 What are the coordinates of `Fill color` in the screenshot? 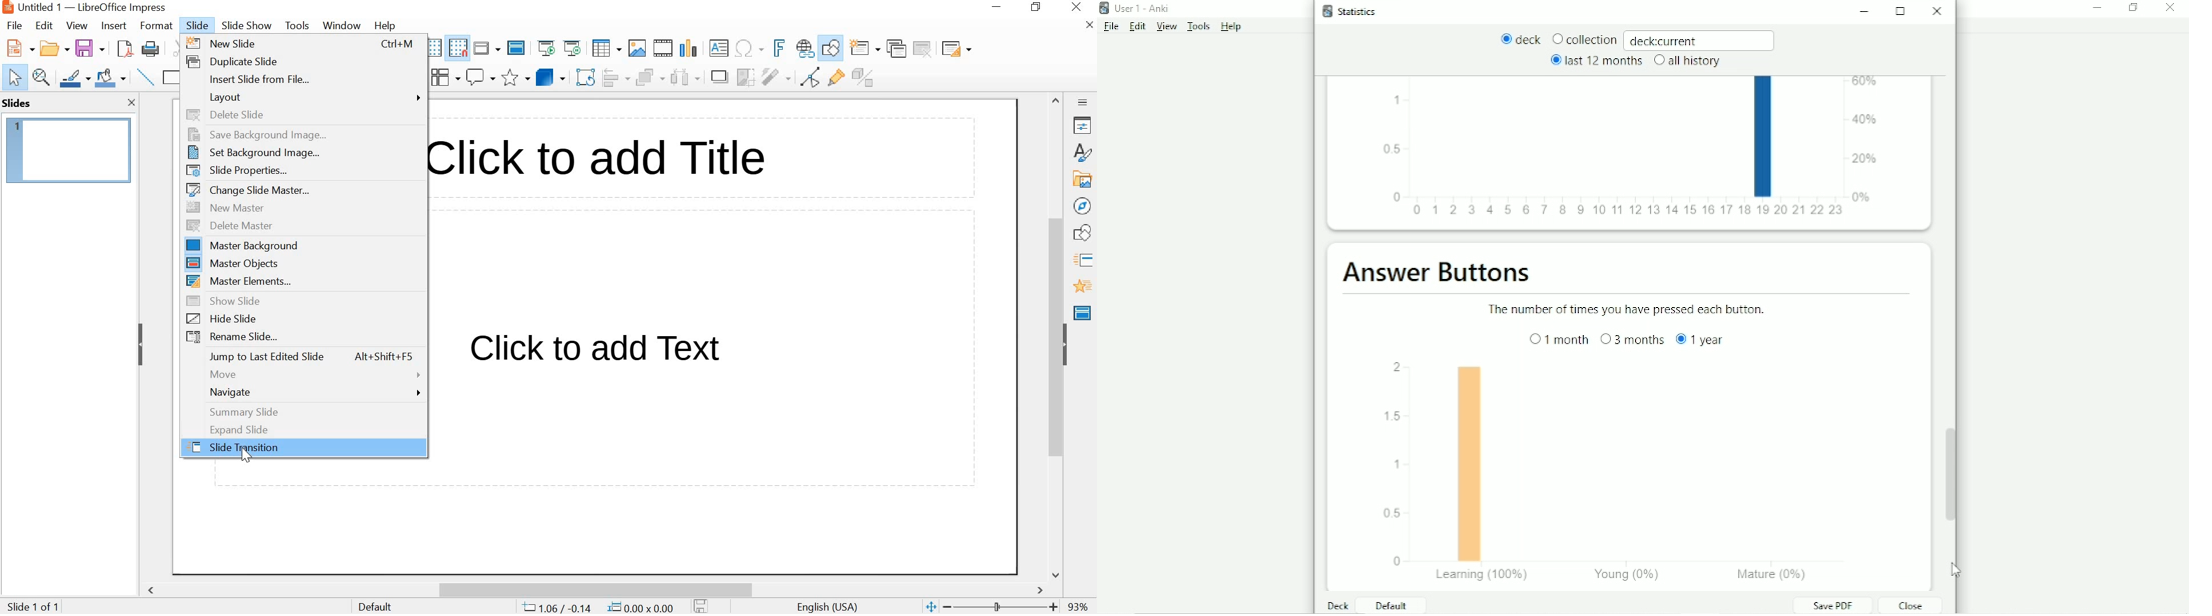 It's located at (110, 78).